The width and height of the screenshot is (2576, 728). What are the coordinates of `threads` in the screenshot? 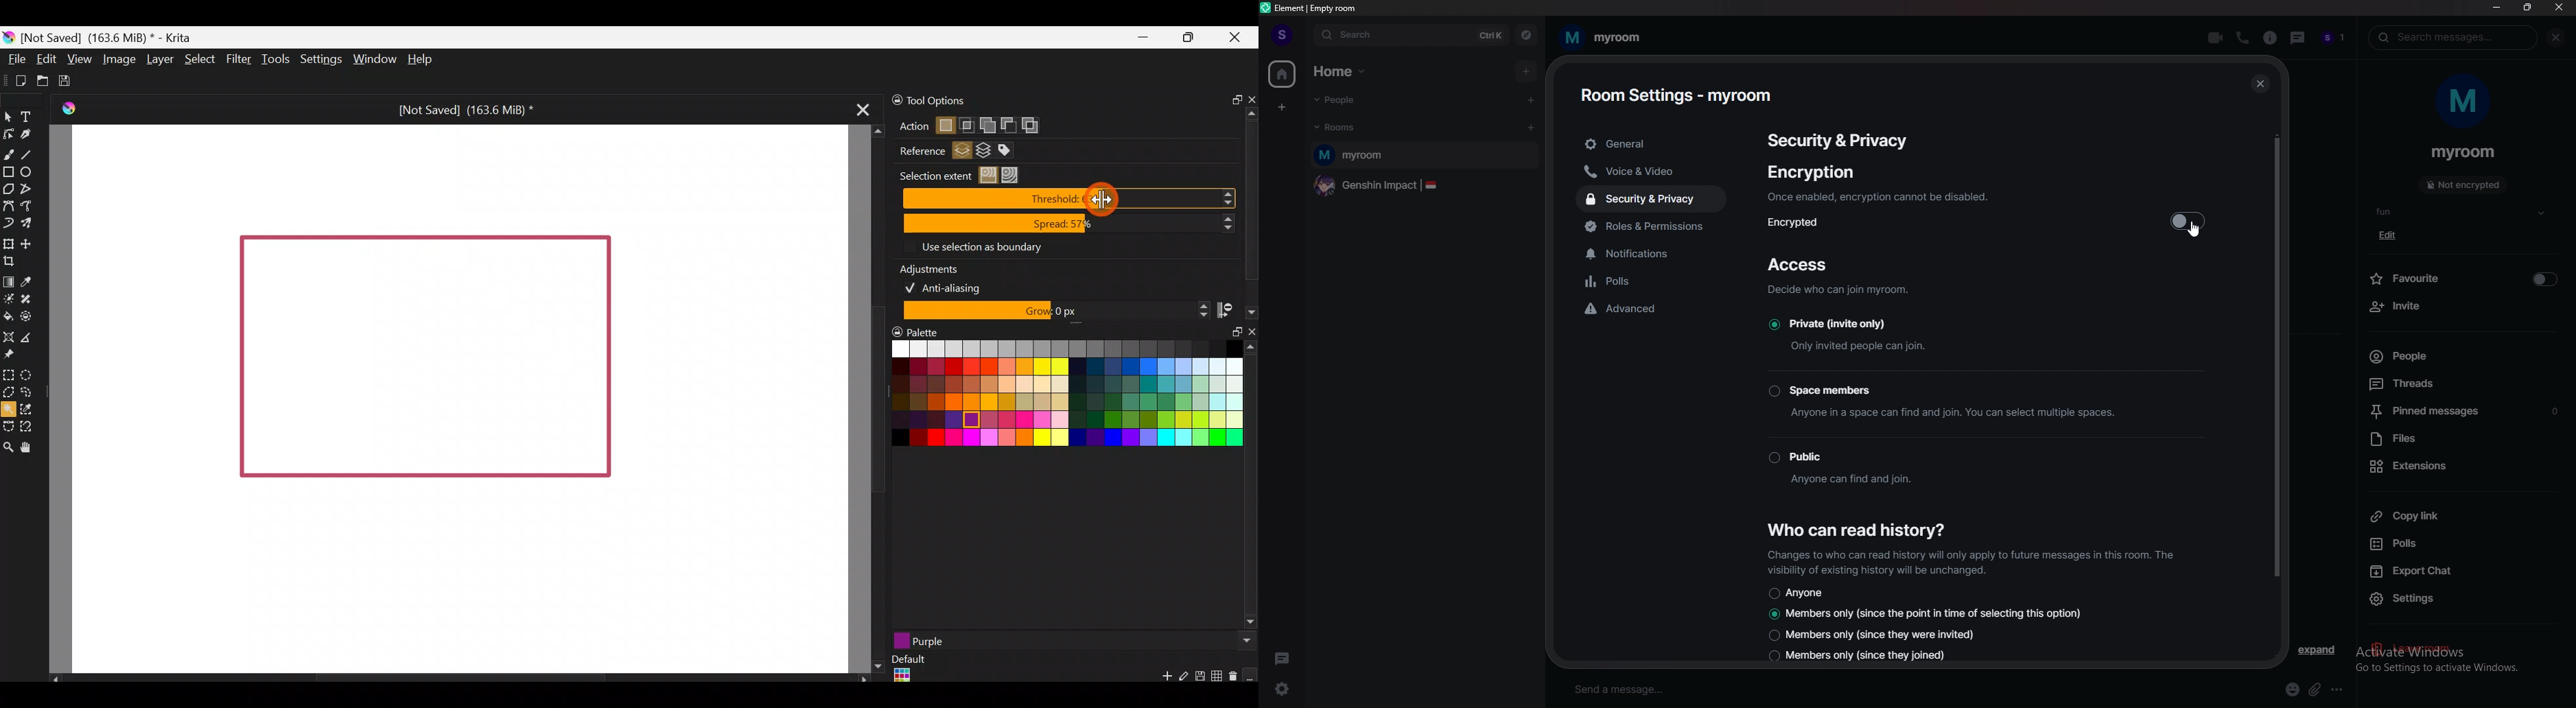 It's located at (1284, 657).